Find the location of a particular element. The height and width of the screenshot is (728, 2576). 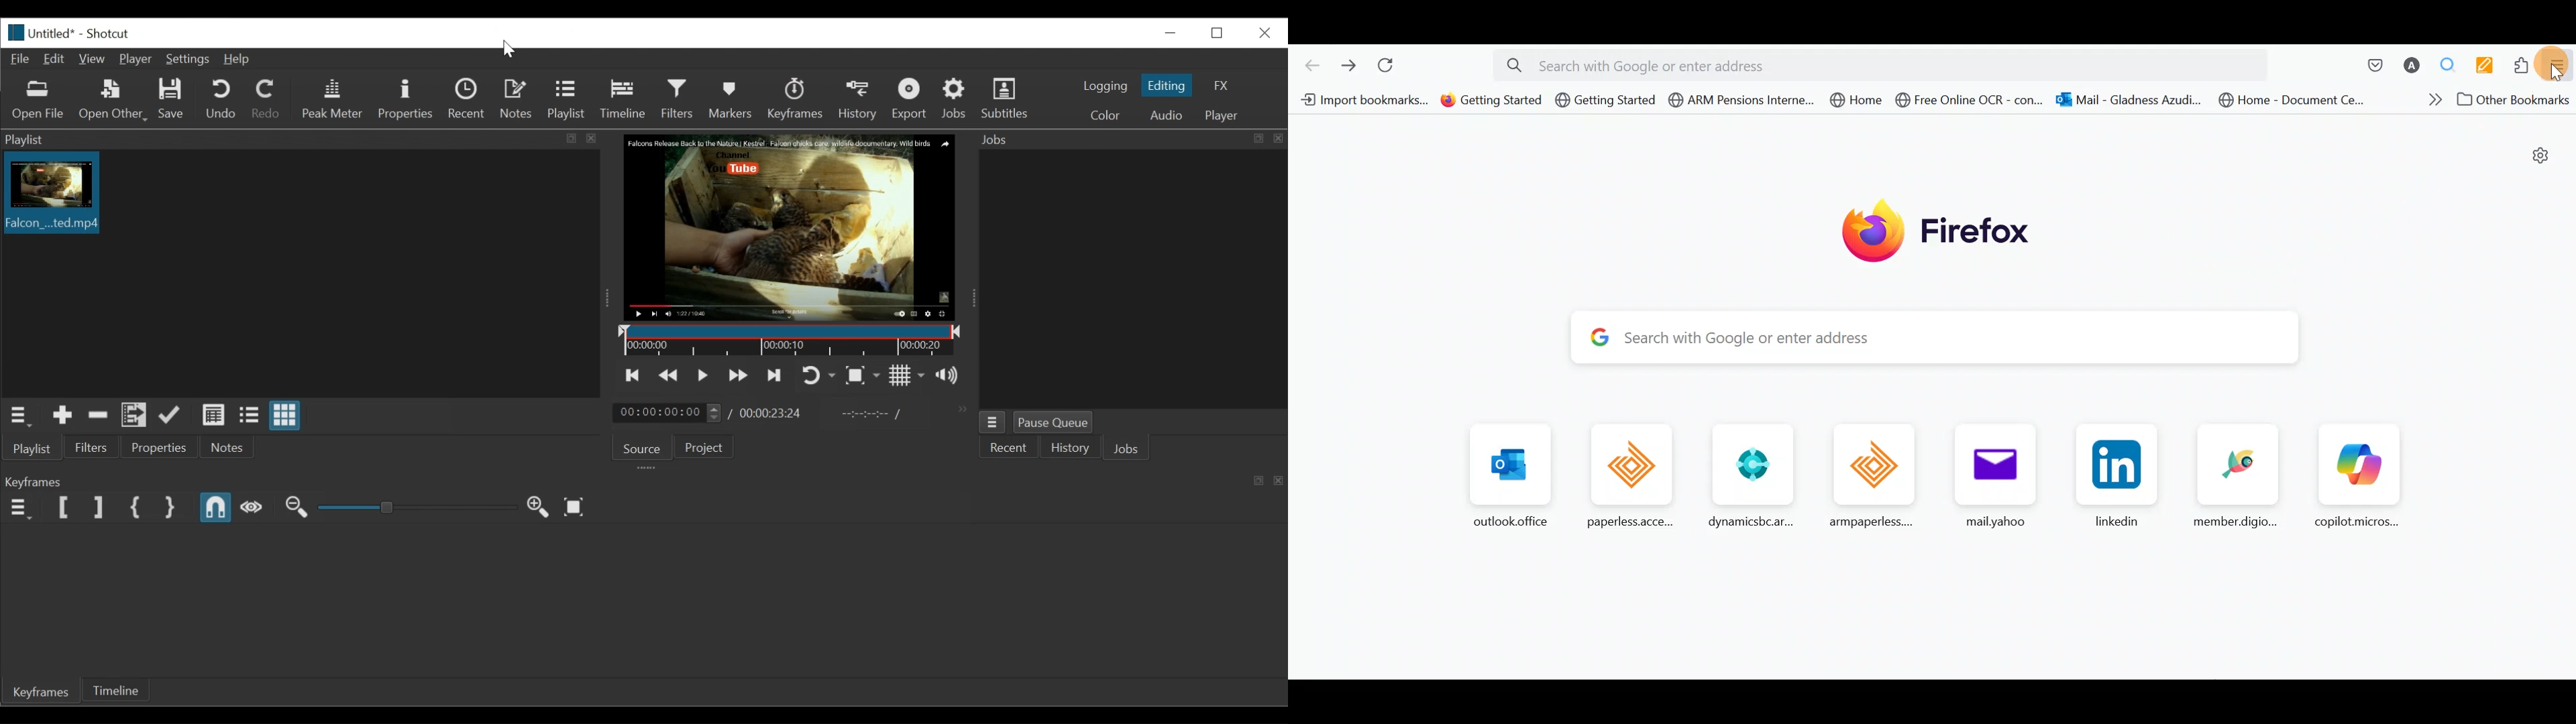

@ Home is located at coordinates (1855, 99).